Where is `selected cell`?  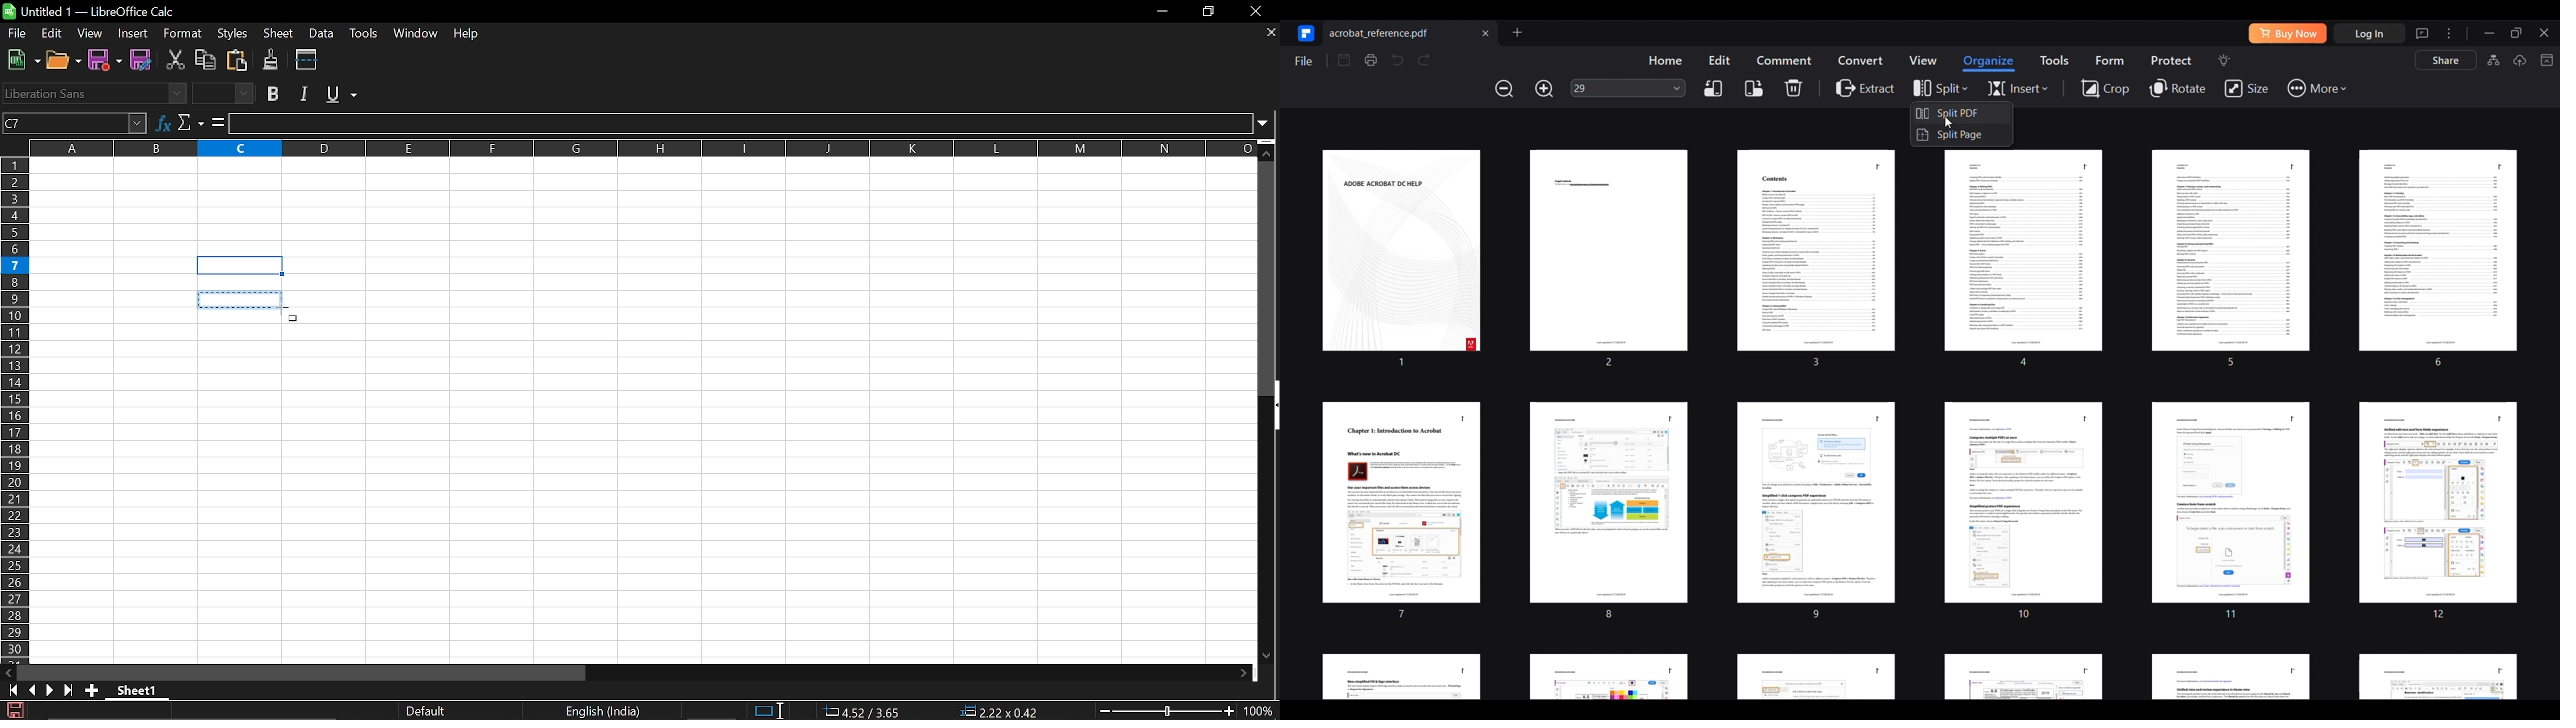 selected cell is located at coordinates (241, 266).